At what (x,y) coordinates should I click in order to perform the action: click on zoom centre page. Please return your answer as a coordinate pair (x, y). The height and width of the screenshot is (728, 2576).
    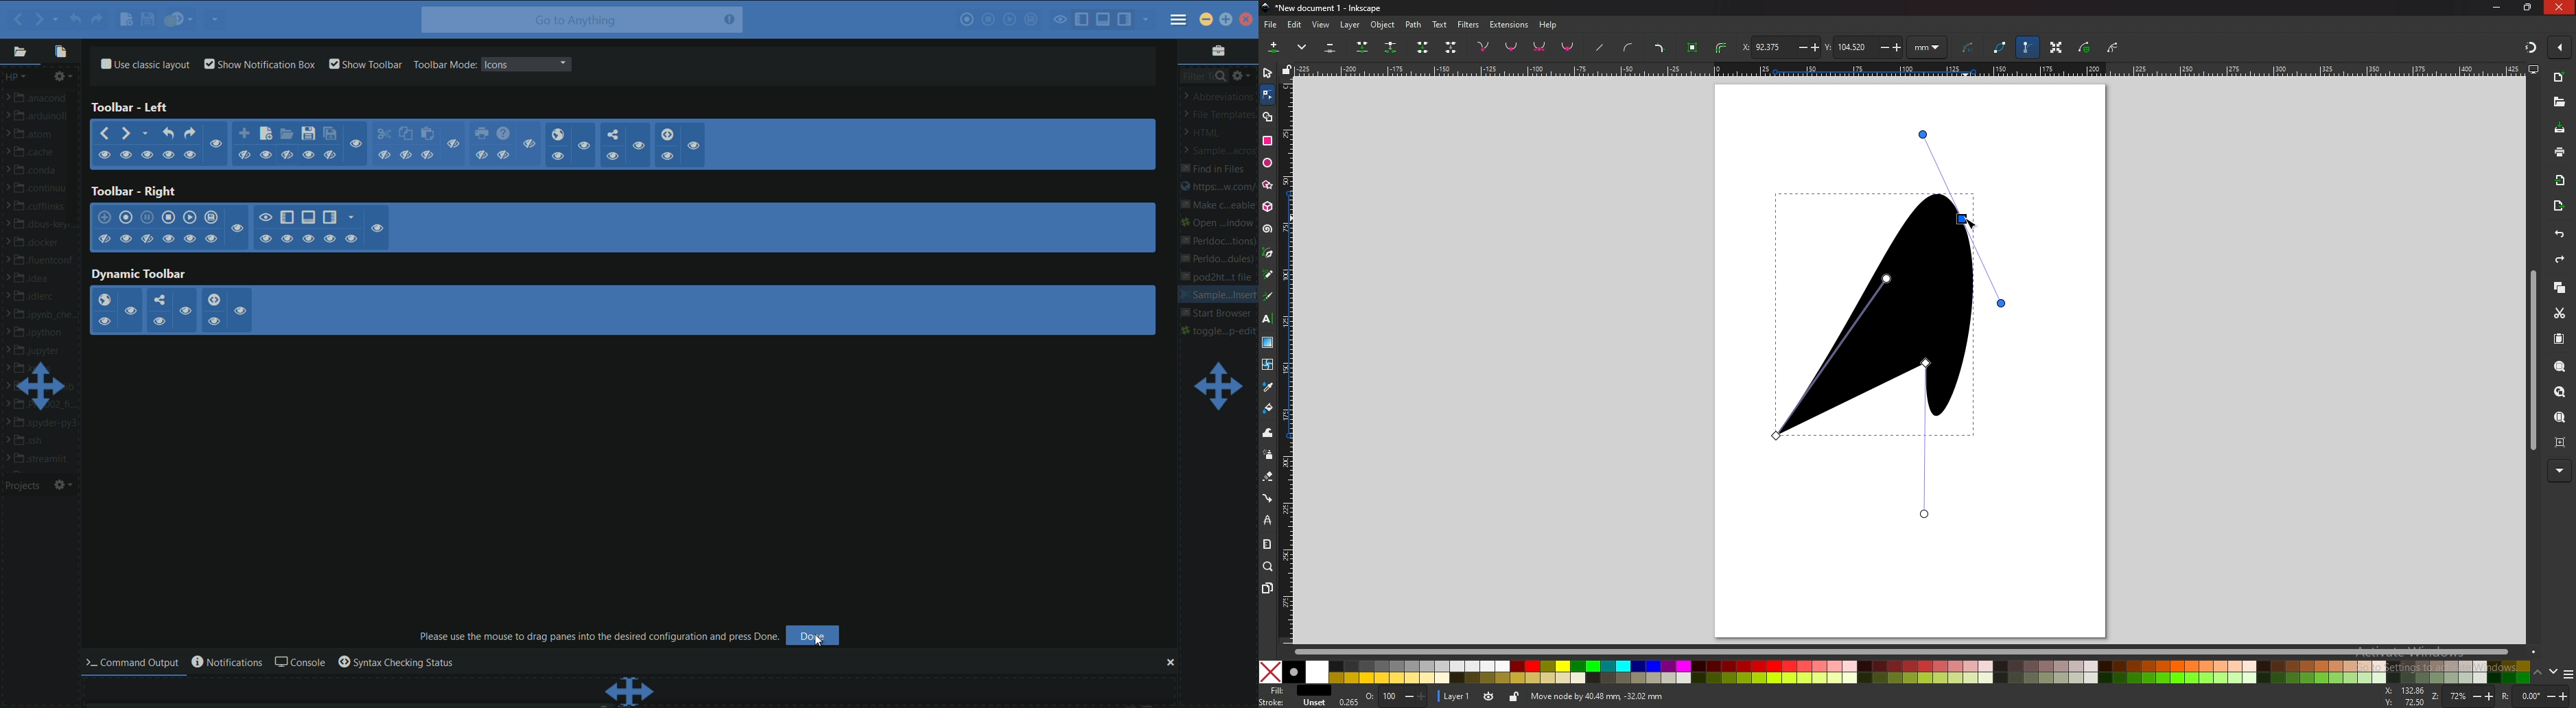
    Looking at the image, I should click on (2561, 443).